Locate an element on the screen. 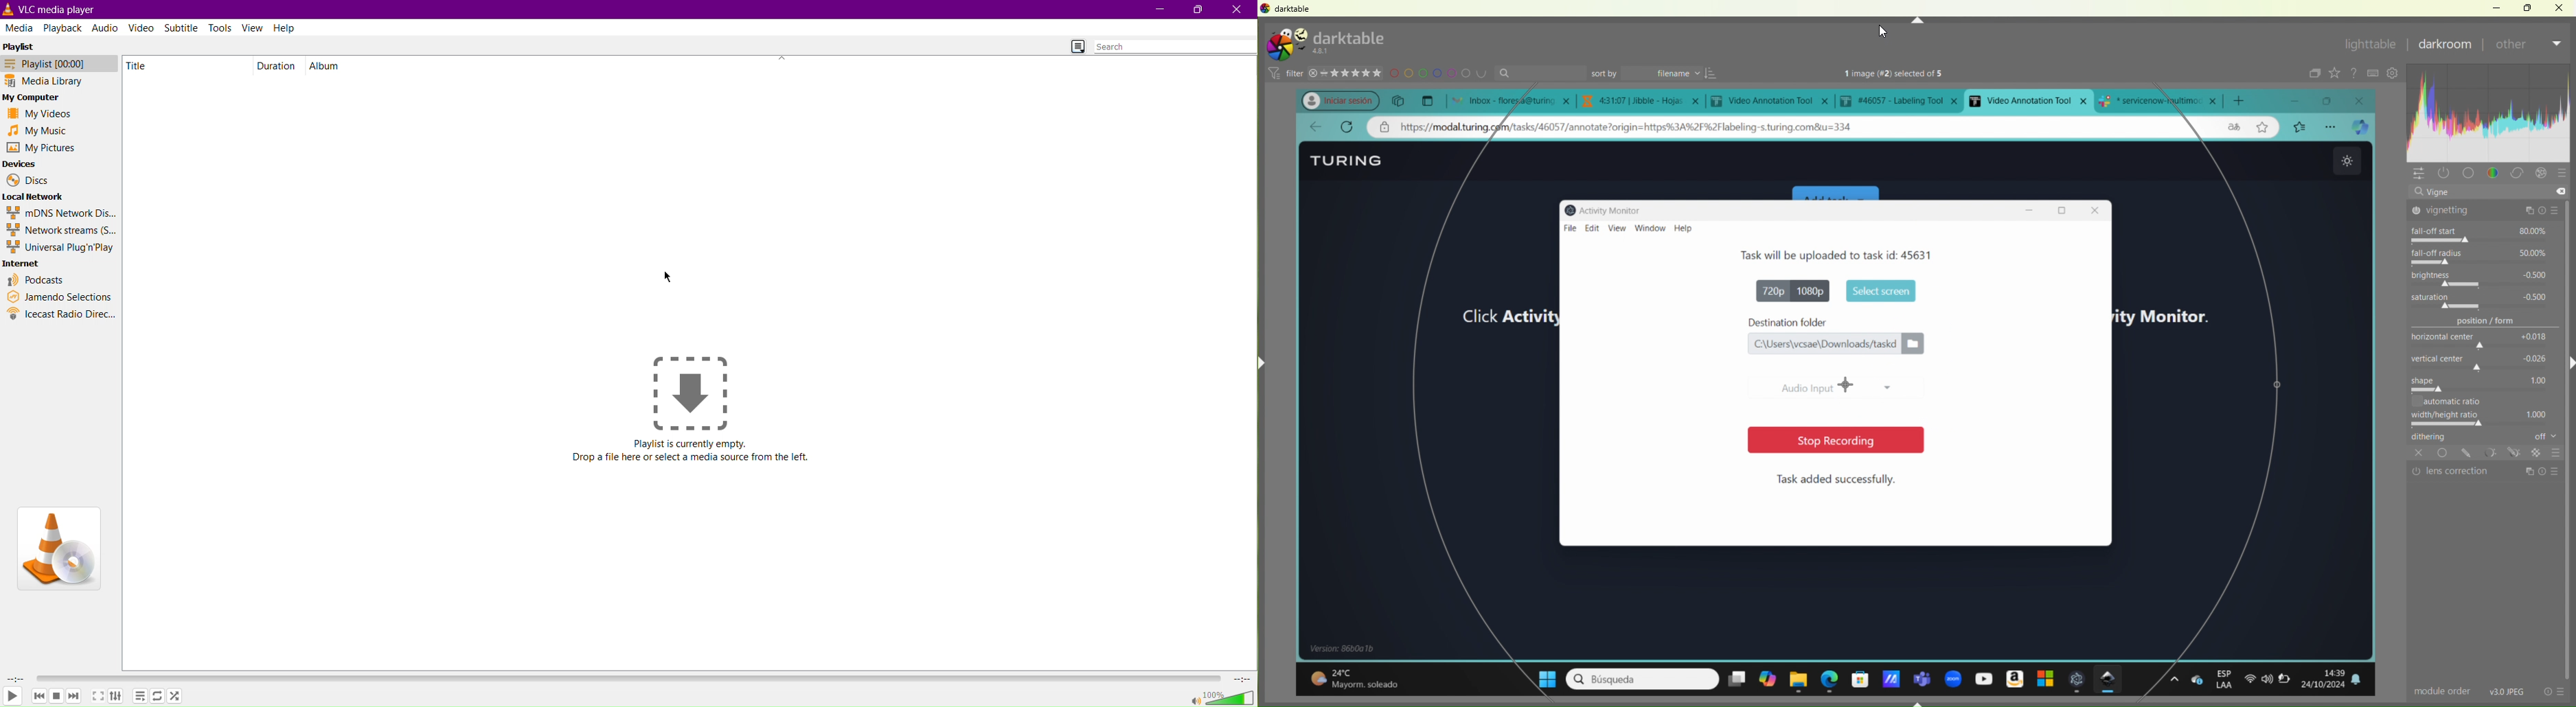 The width and height of the screenshot is (2576, 728). vignetting is located at coordinates (2488, 211).